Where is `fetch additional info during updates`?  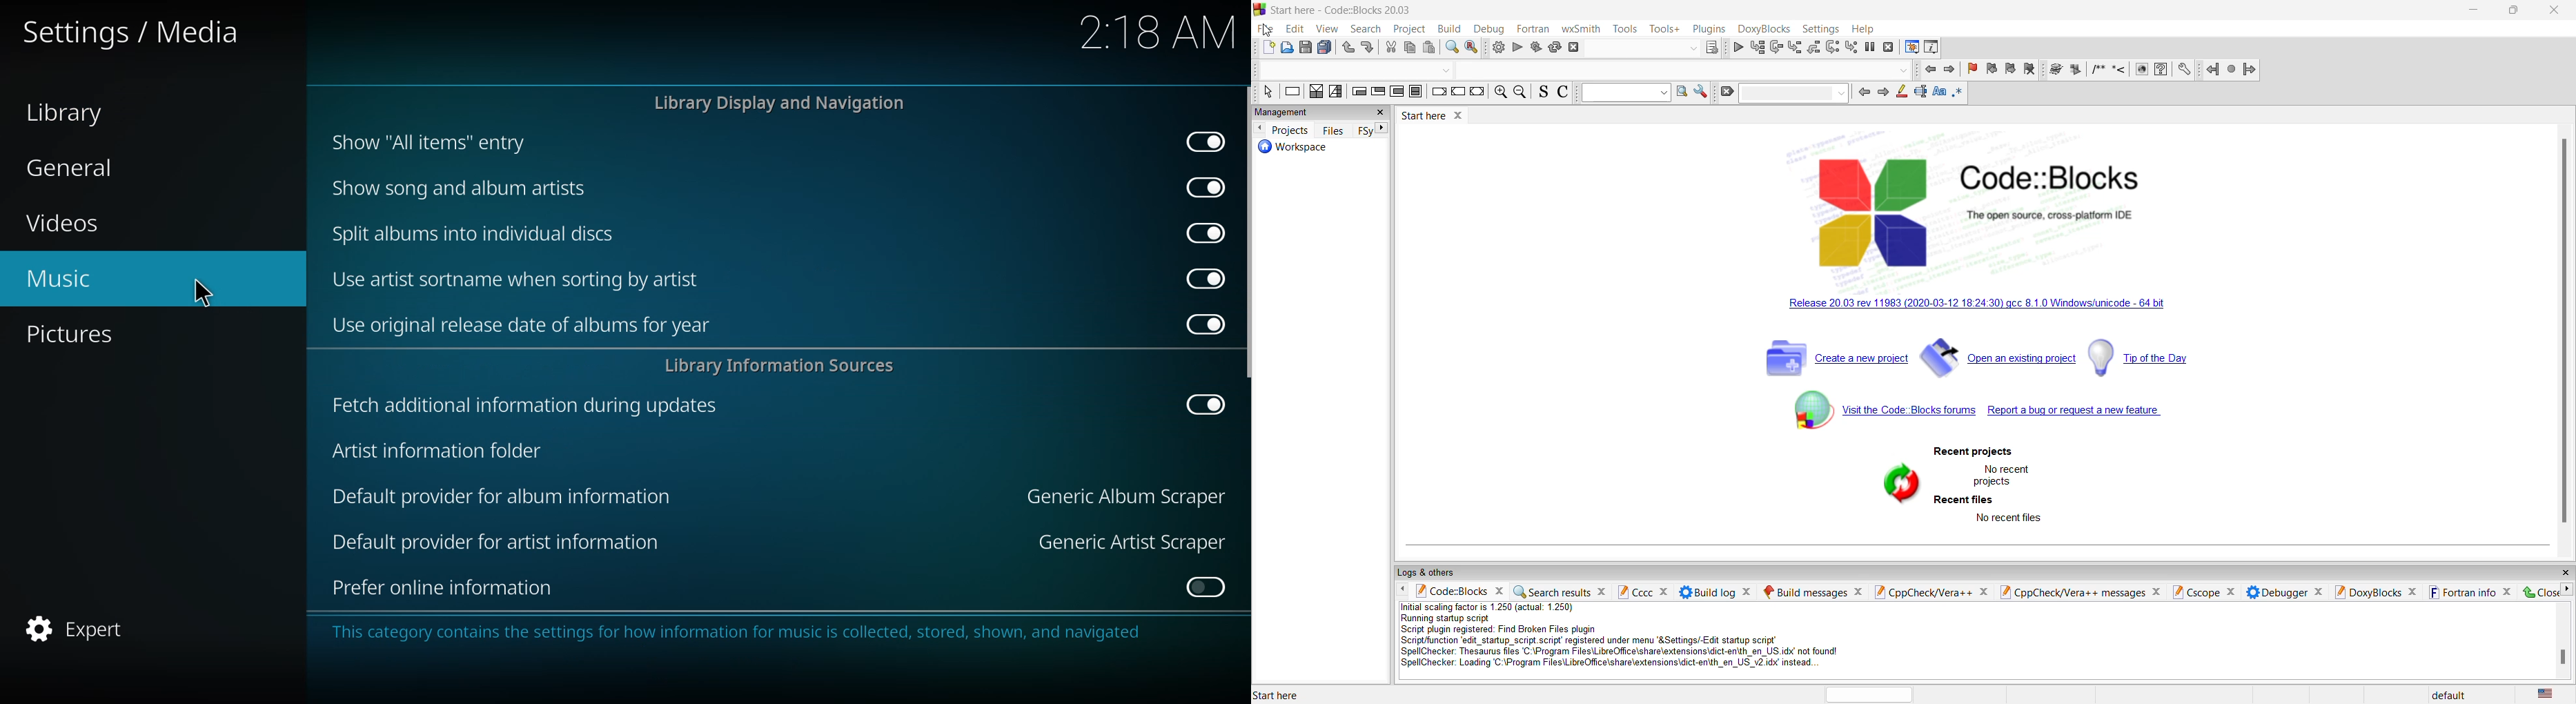
fetch additional info during updates is located at coordinates (529, 404).